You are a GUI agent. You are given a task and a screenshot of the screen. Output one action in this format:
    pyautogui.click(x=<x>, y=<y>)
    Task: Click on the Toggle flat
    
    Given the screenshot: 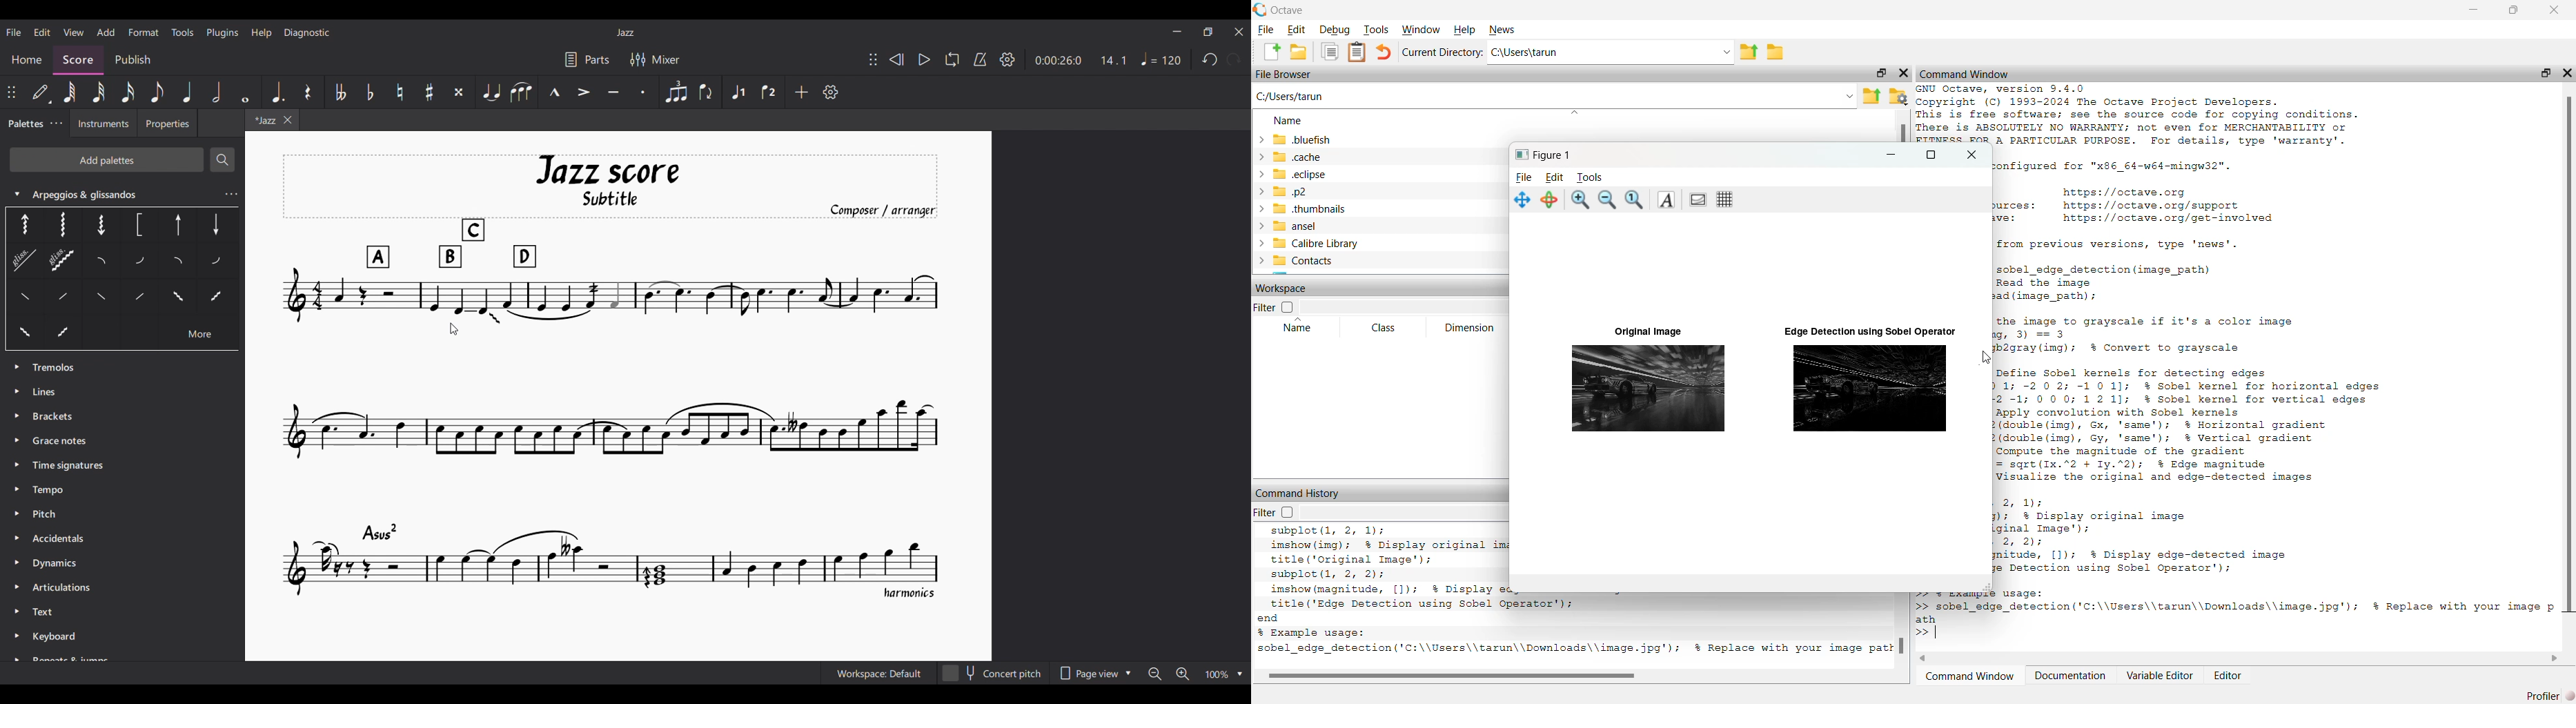 What is the action you would take?
    pyautogui.click(x=370, y=92)
    